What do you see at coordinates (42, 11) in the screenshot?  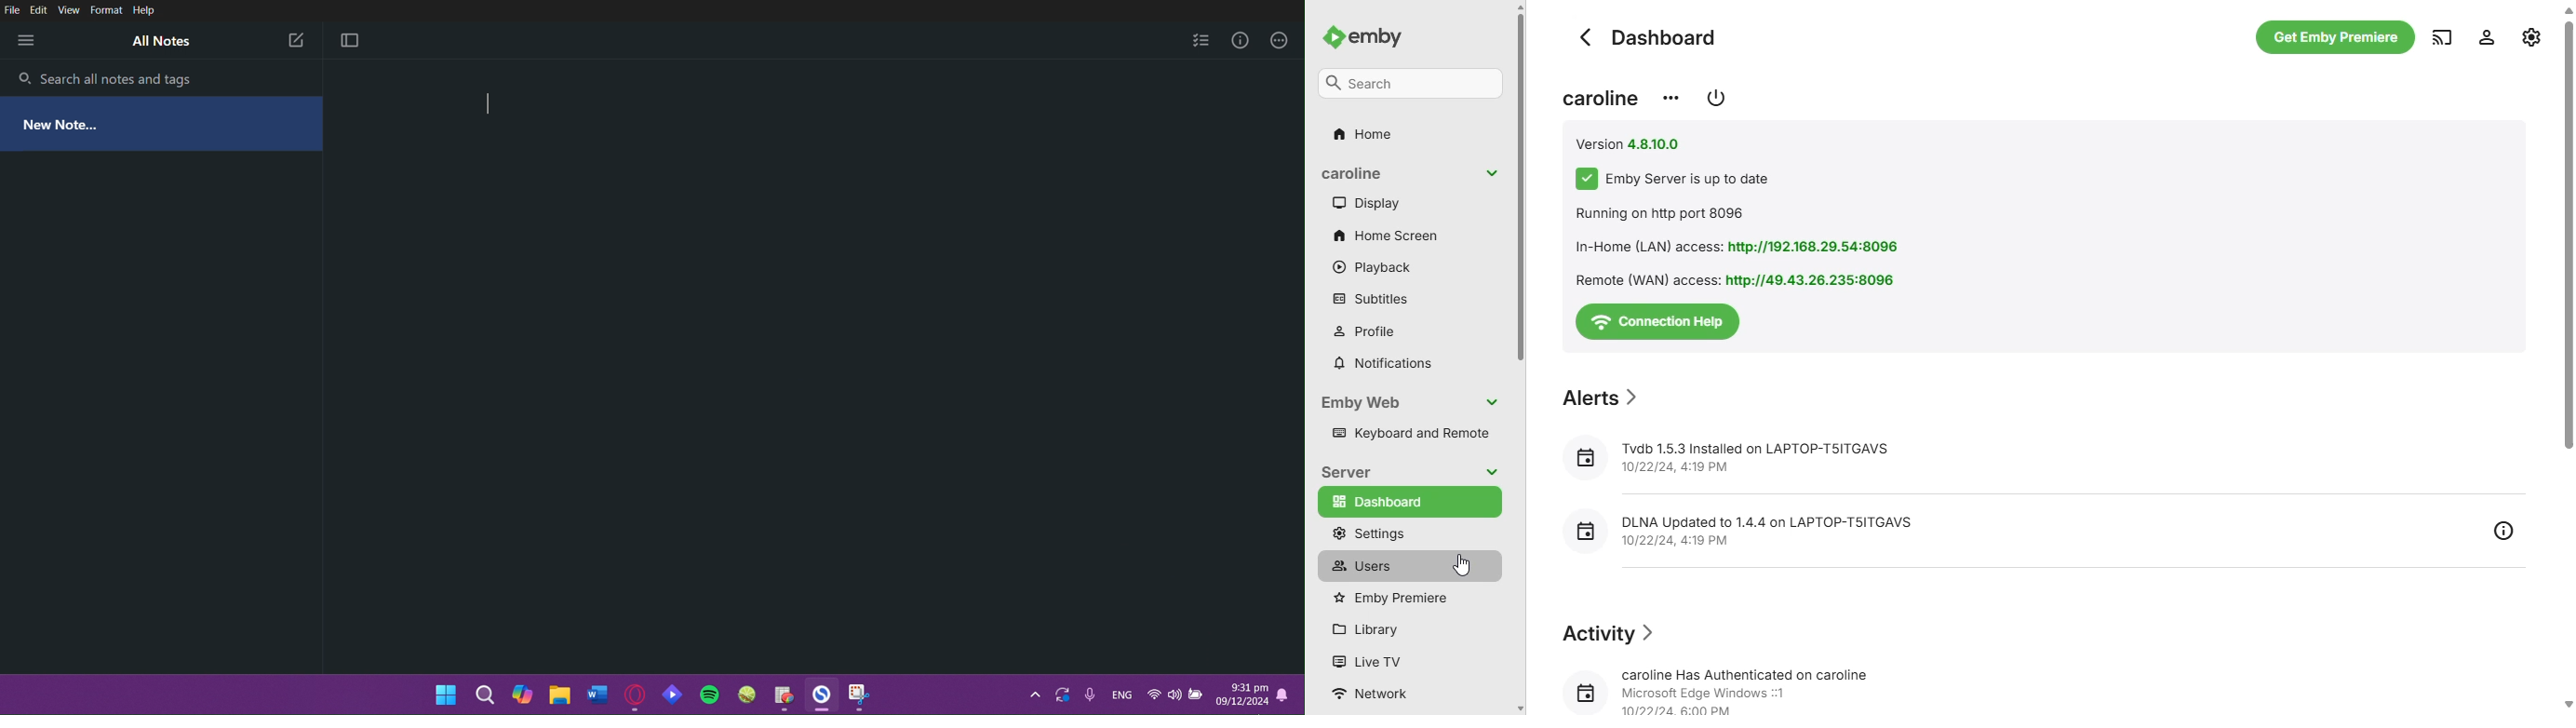 I see `Edit` at bounding box center [42, 11].